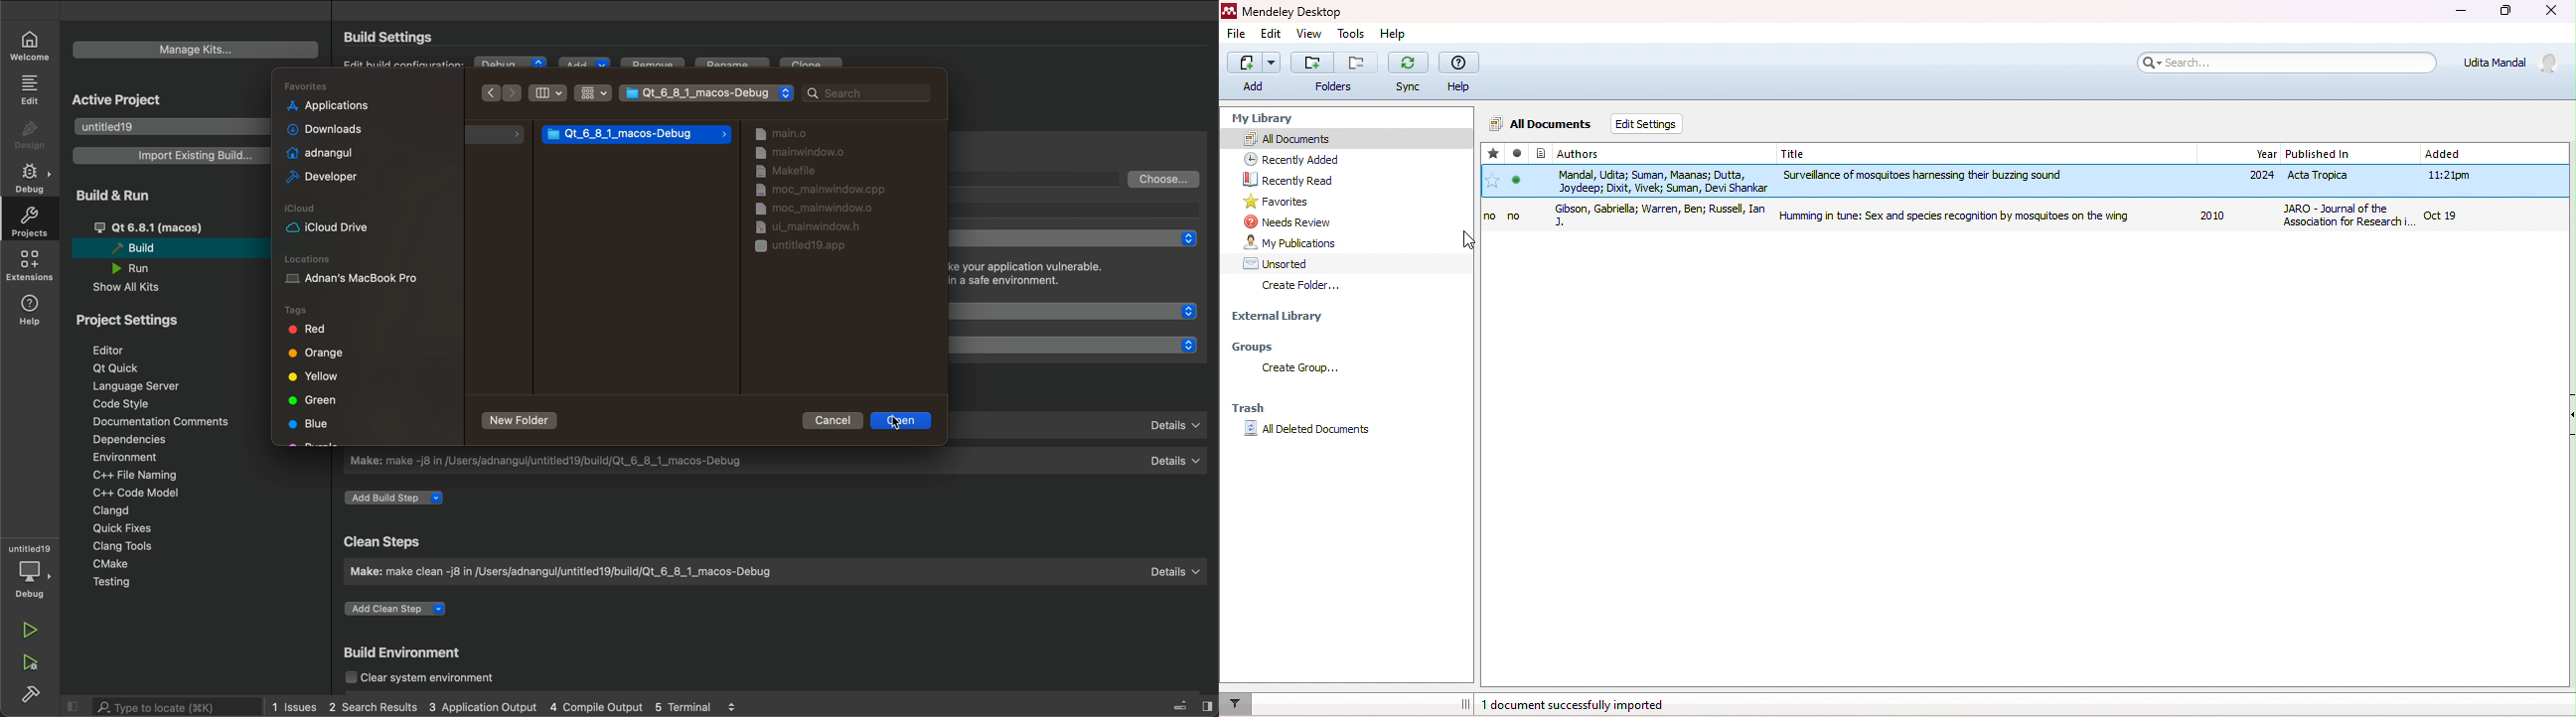 Image resolution: width=2576 pixels, height=728 pixels. Describe the element at coordinates (1495, 154) in the screenshot. I see `favorite` at that location.